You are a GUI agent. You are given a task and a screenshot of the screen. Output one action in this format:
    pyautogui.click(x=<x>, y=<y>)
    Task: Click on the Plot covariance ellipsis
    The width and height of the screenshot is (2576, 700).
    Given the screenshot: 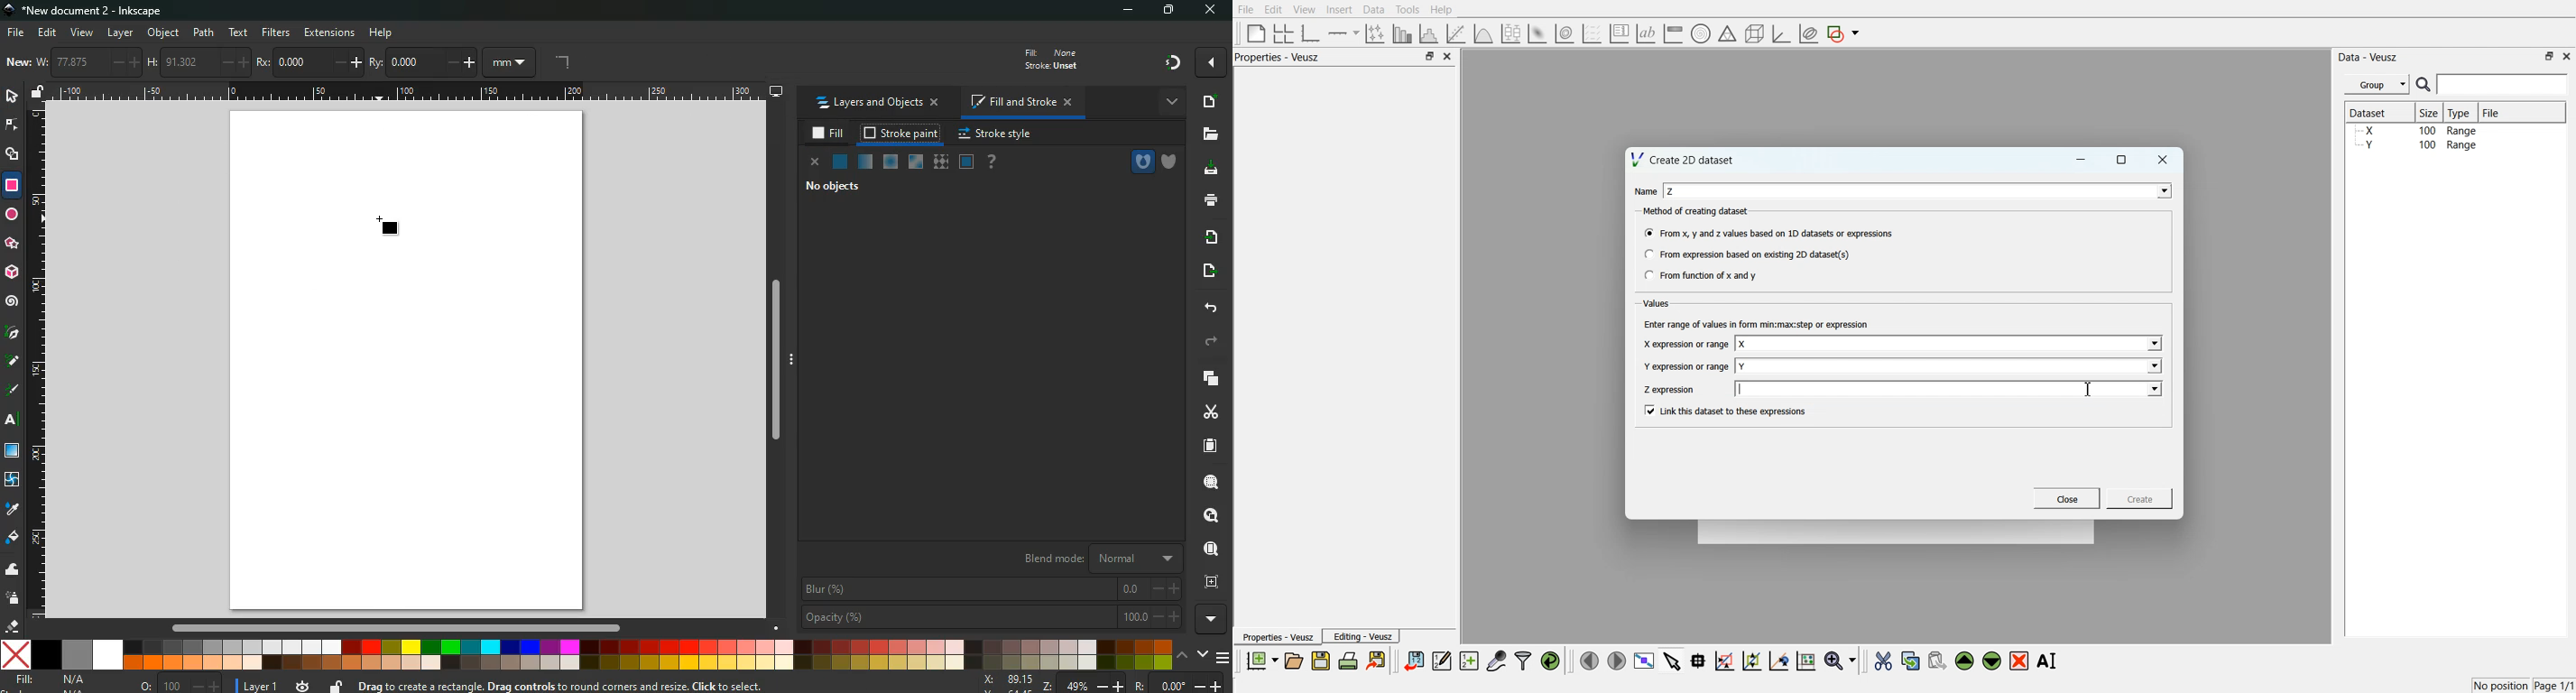 What is the action you would take?
    pyautogui.click(x=1809, y=34)
    